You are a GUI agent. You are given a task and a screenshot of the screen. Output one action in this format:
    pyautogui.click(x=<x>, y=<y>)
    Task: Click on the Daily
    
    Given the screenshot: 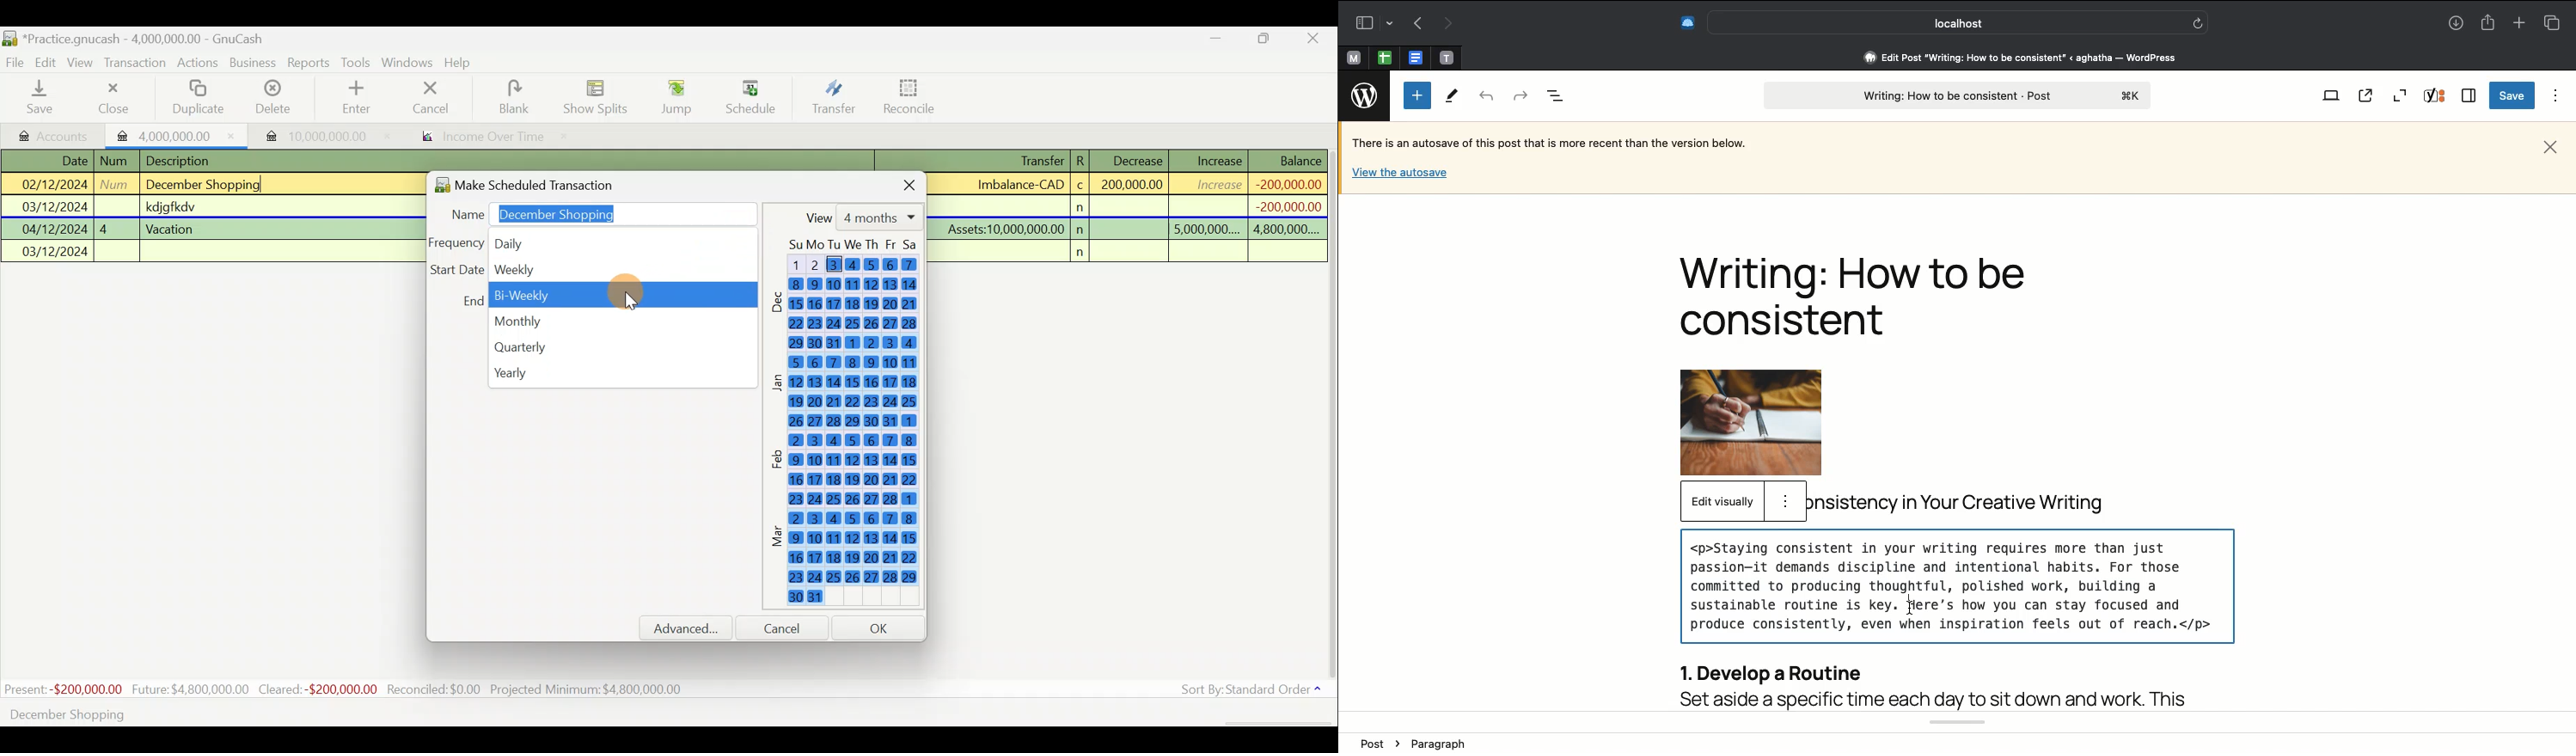 What is the action you would take?
    pyautogui.click(x=558, y=241)
    